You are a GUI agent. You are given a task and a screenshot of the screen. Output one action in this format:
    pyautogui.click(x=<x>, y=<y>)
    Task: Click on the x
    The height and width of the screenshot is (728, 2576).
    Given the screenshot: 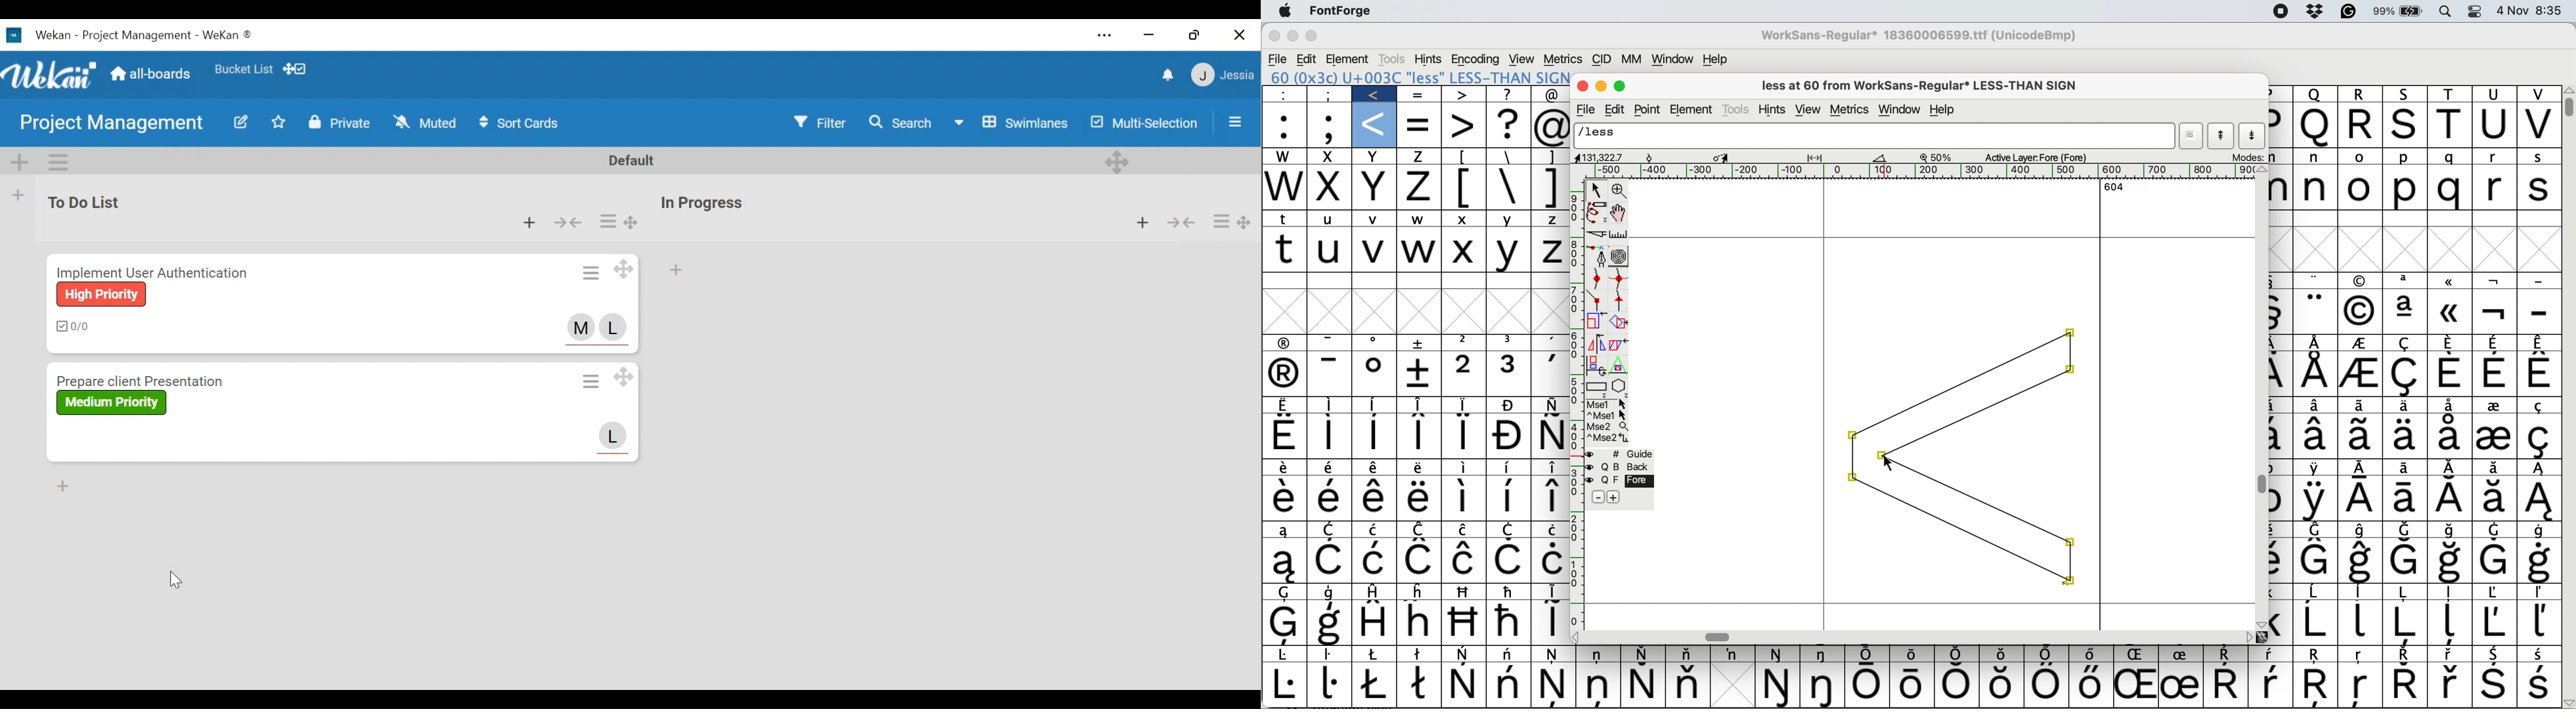 What is the action you would take?
    pyautogui.click(x=1375, y=157)
    